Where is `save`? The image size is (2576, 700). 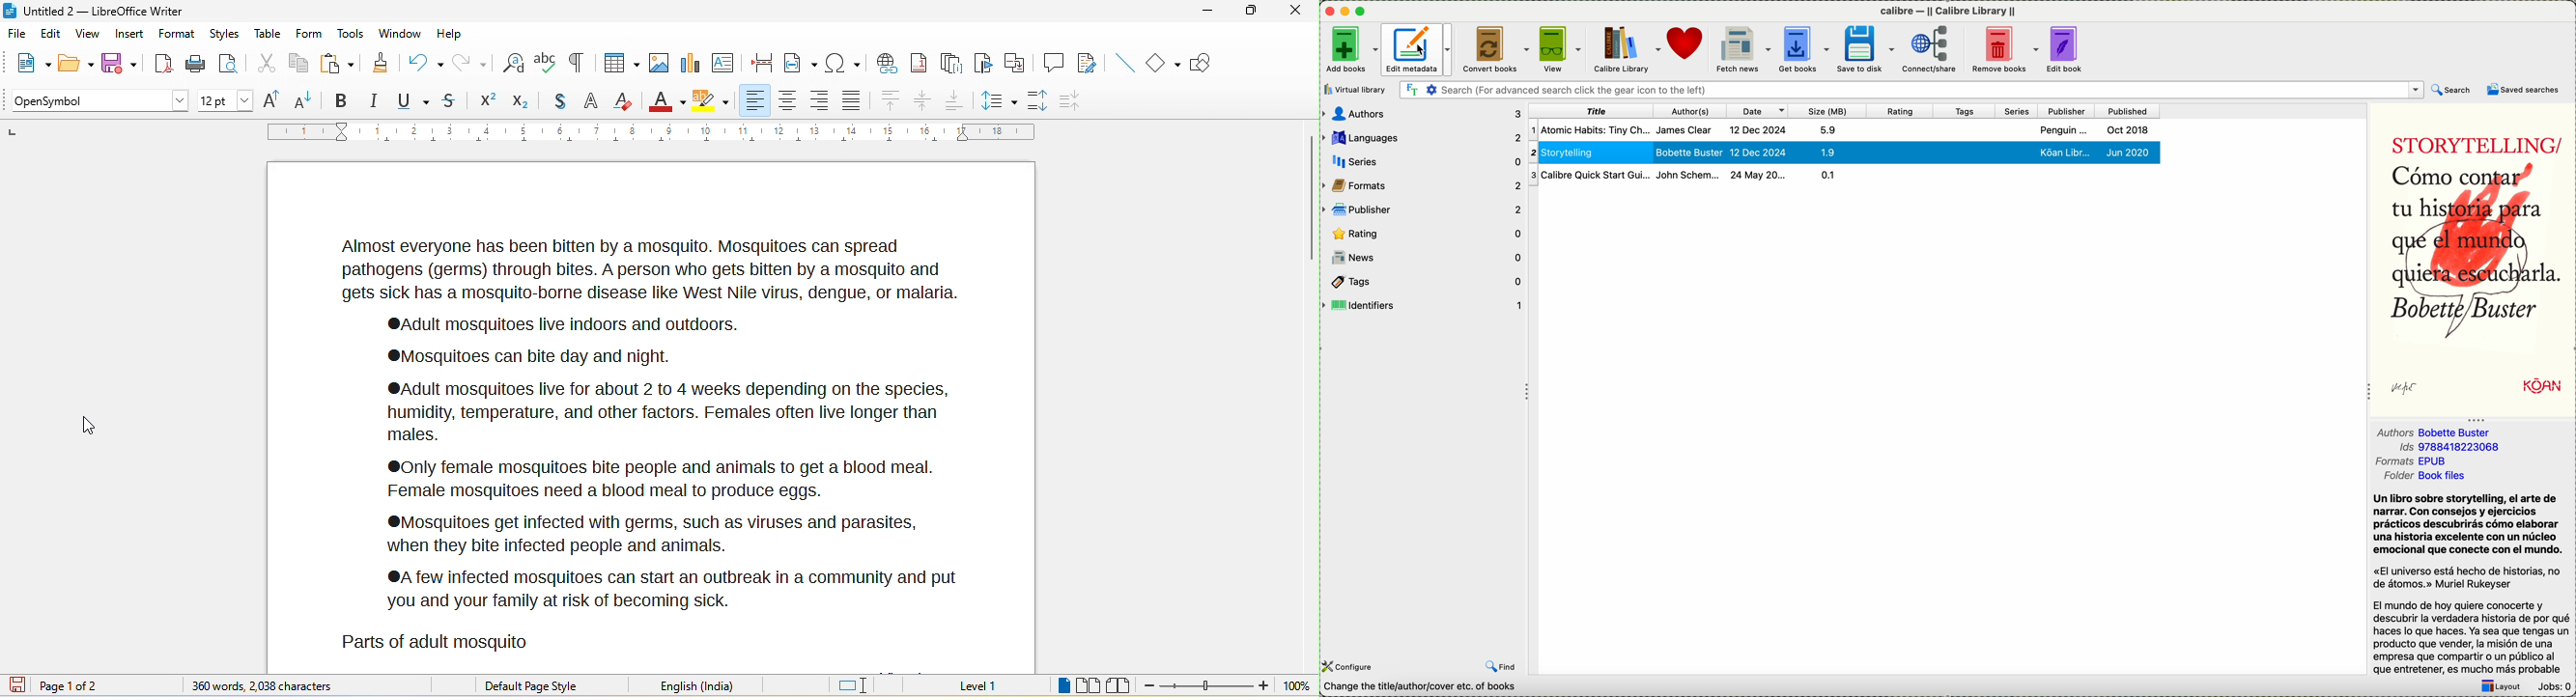 save is located at coordinates (119, 62).